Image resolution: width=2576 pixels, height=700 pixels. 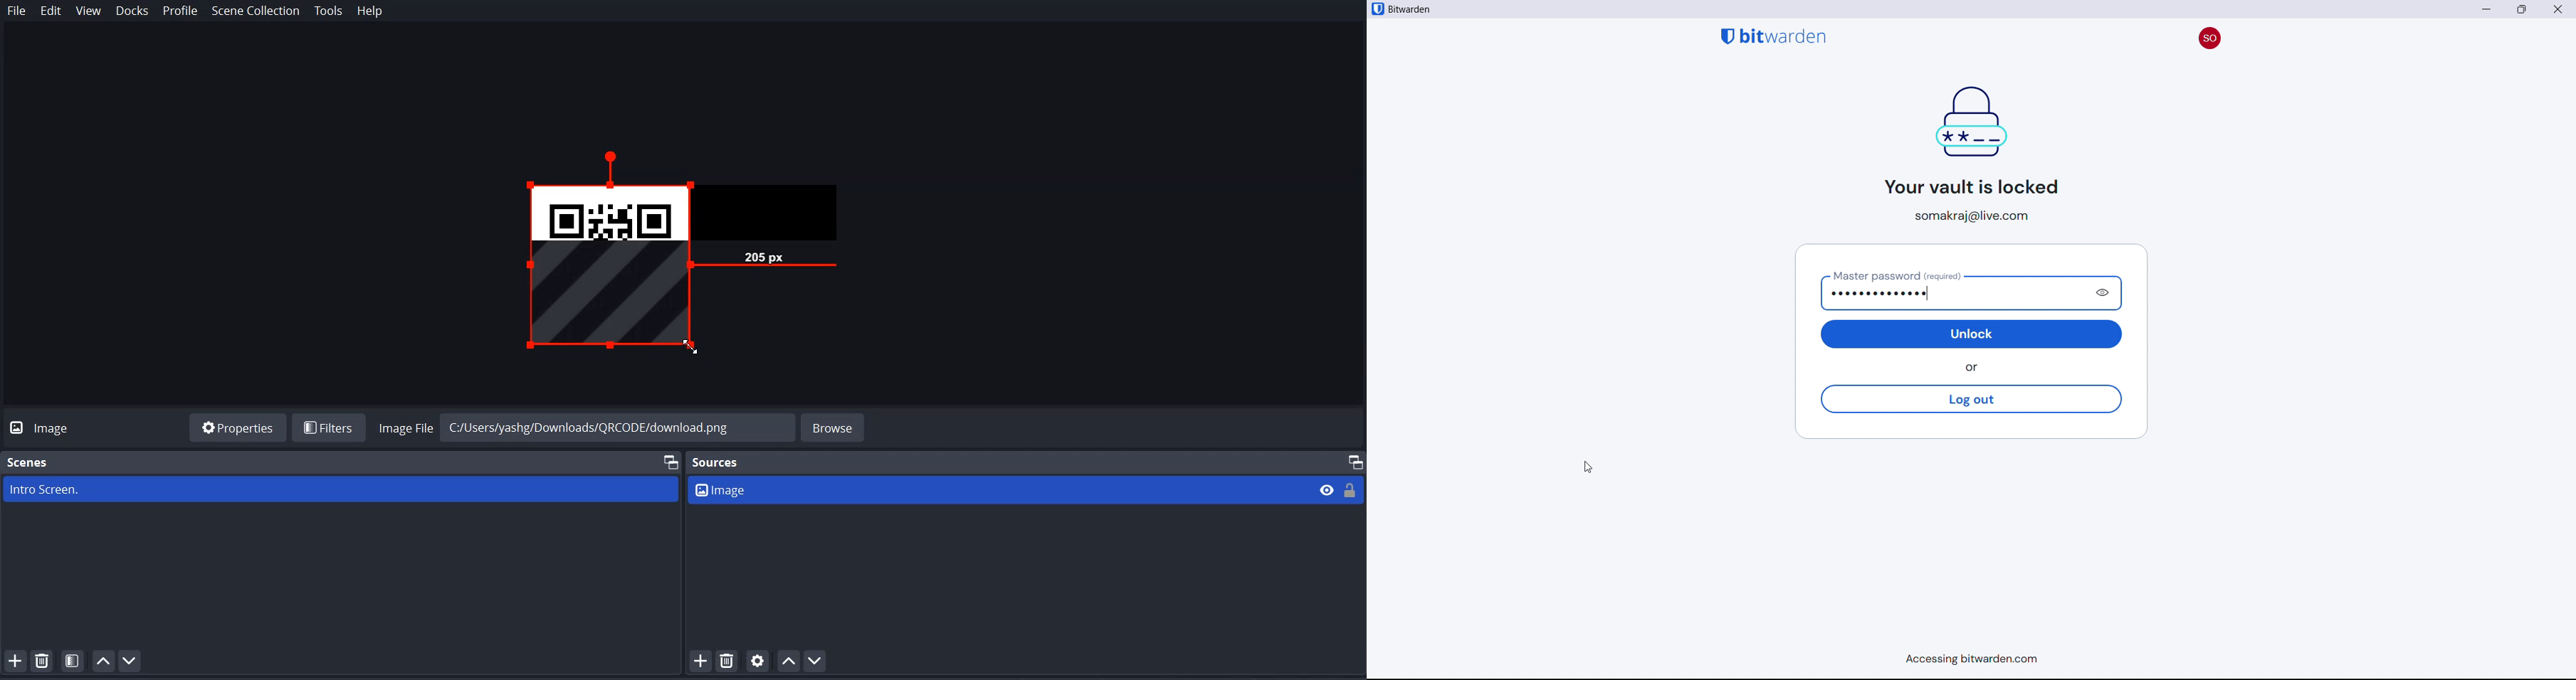 I want to click on vault is locked, so click(x=1966, y=139).